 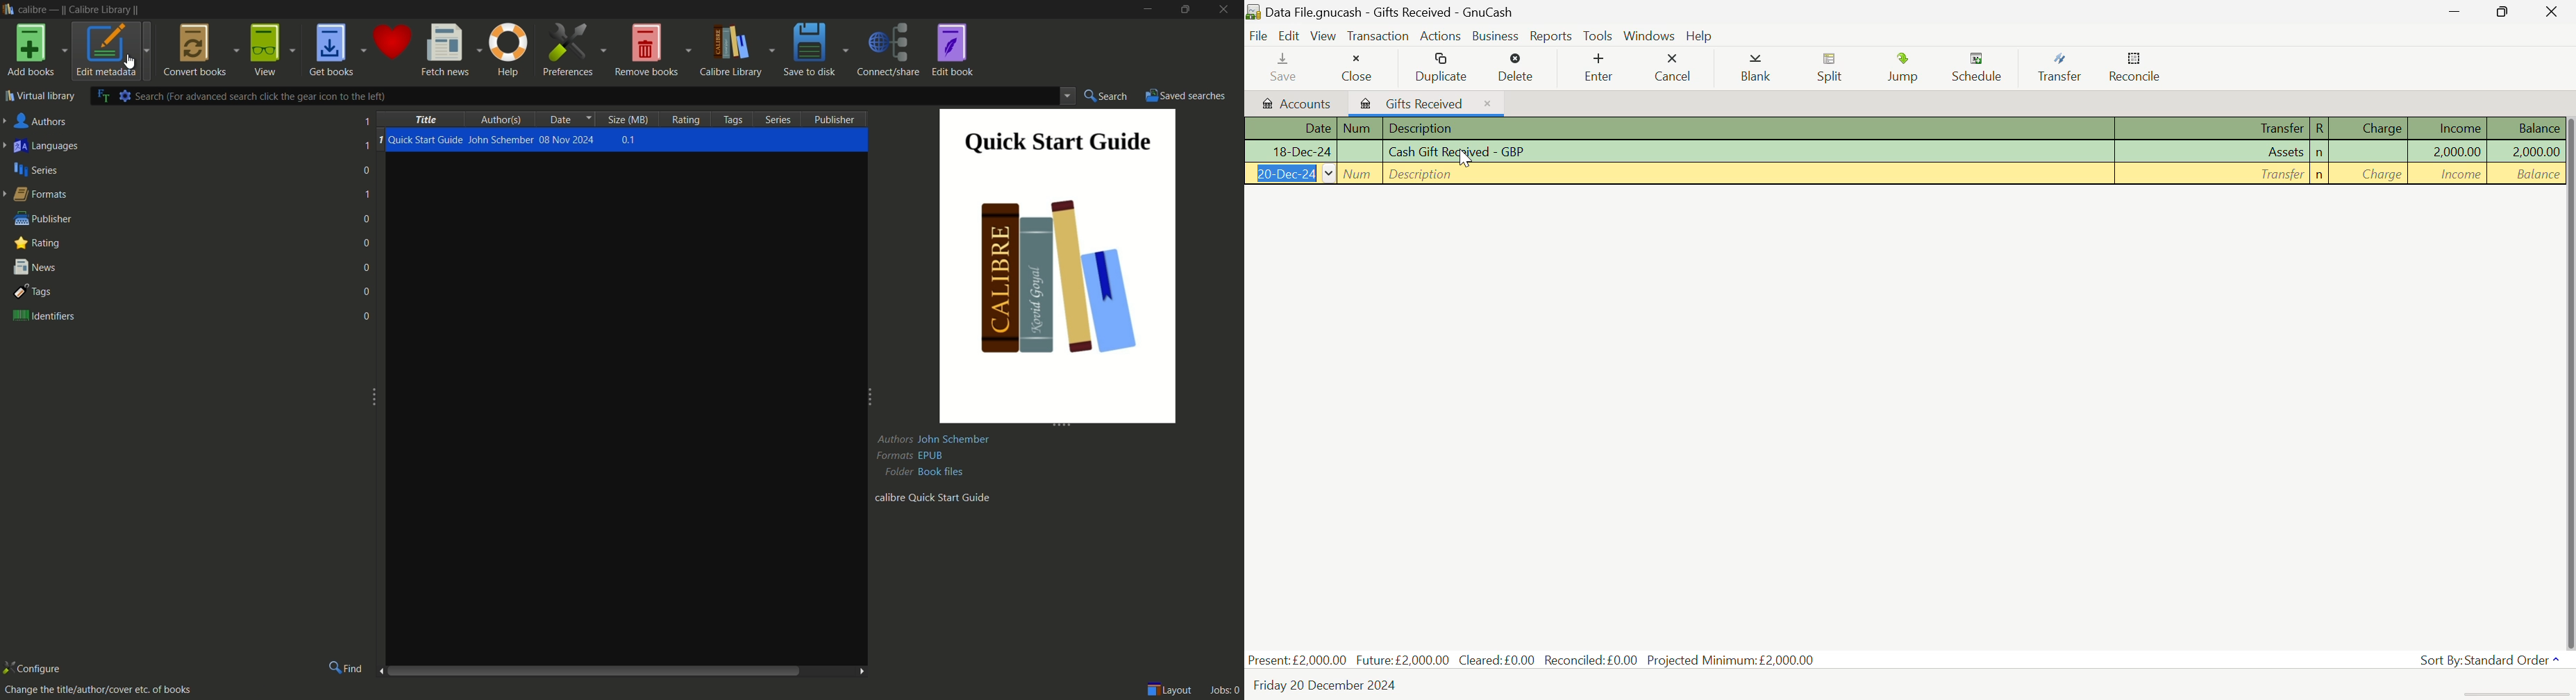 What do you see at coordinates (606, 96) in the screenshot?
I see `search bar` at bounding box center [606, 96].